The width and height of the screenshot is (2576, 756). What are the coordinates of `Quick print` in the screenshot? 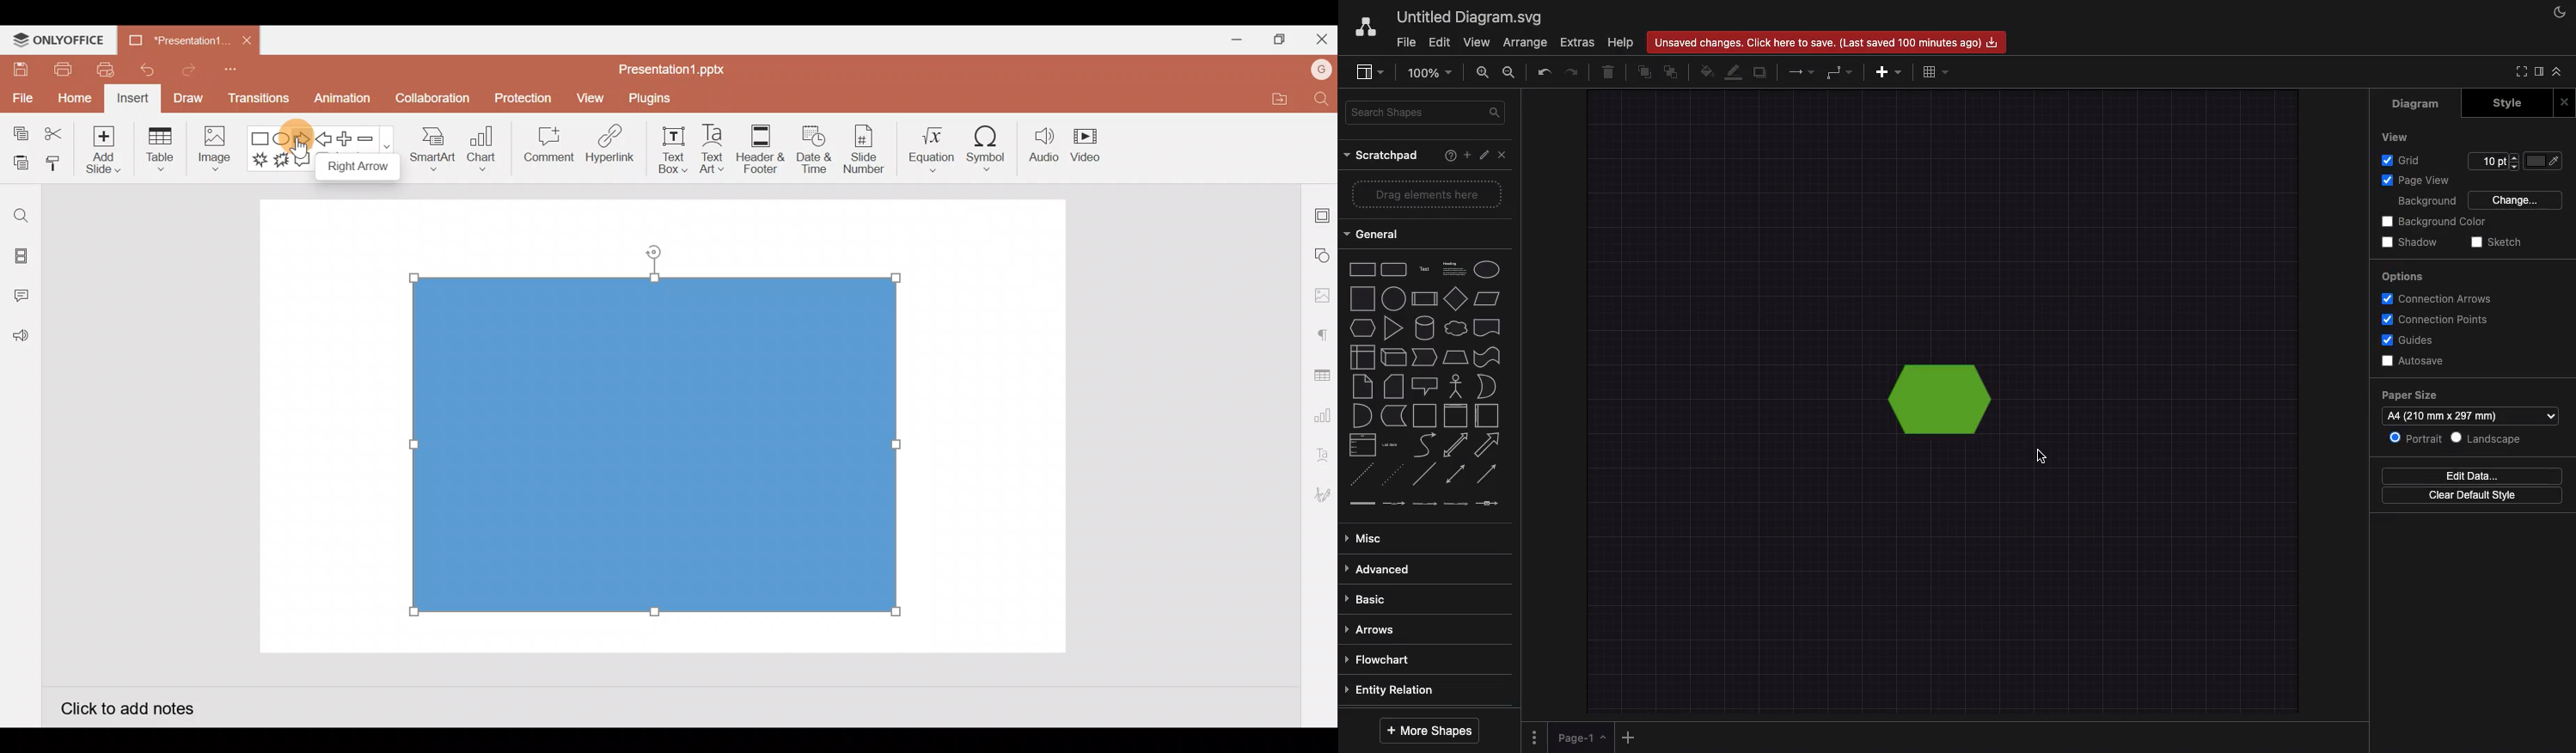 It's located at (101, 70).